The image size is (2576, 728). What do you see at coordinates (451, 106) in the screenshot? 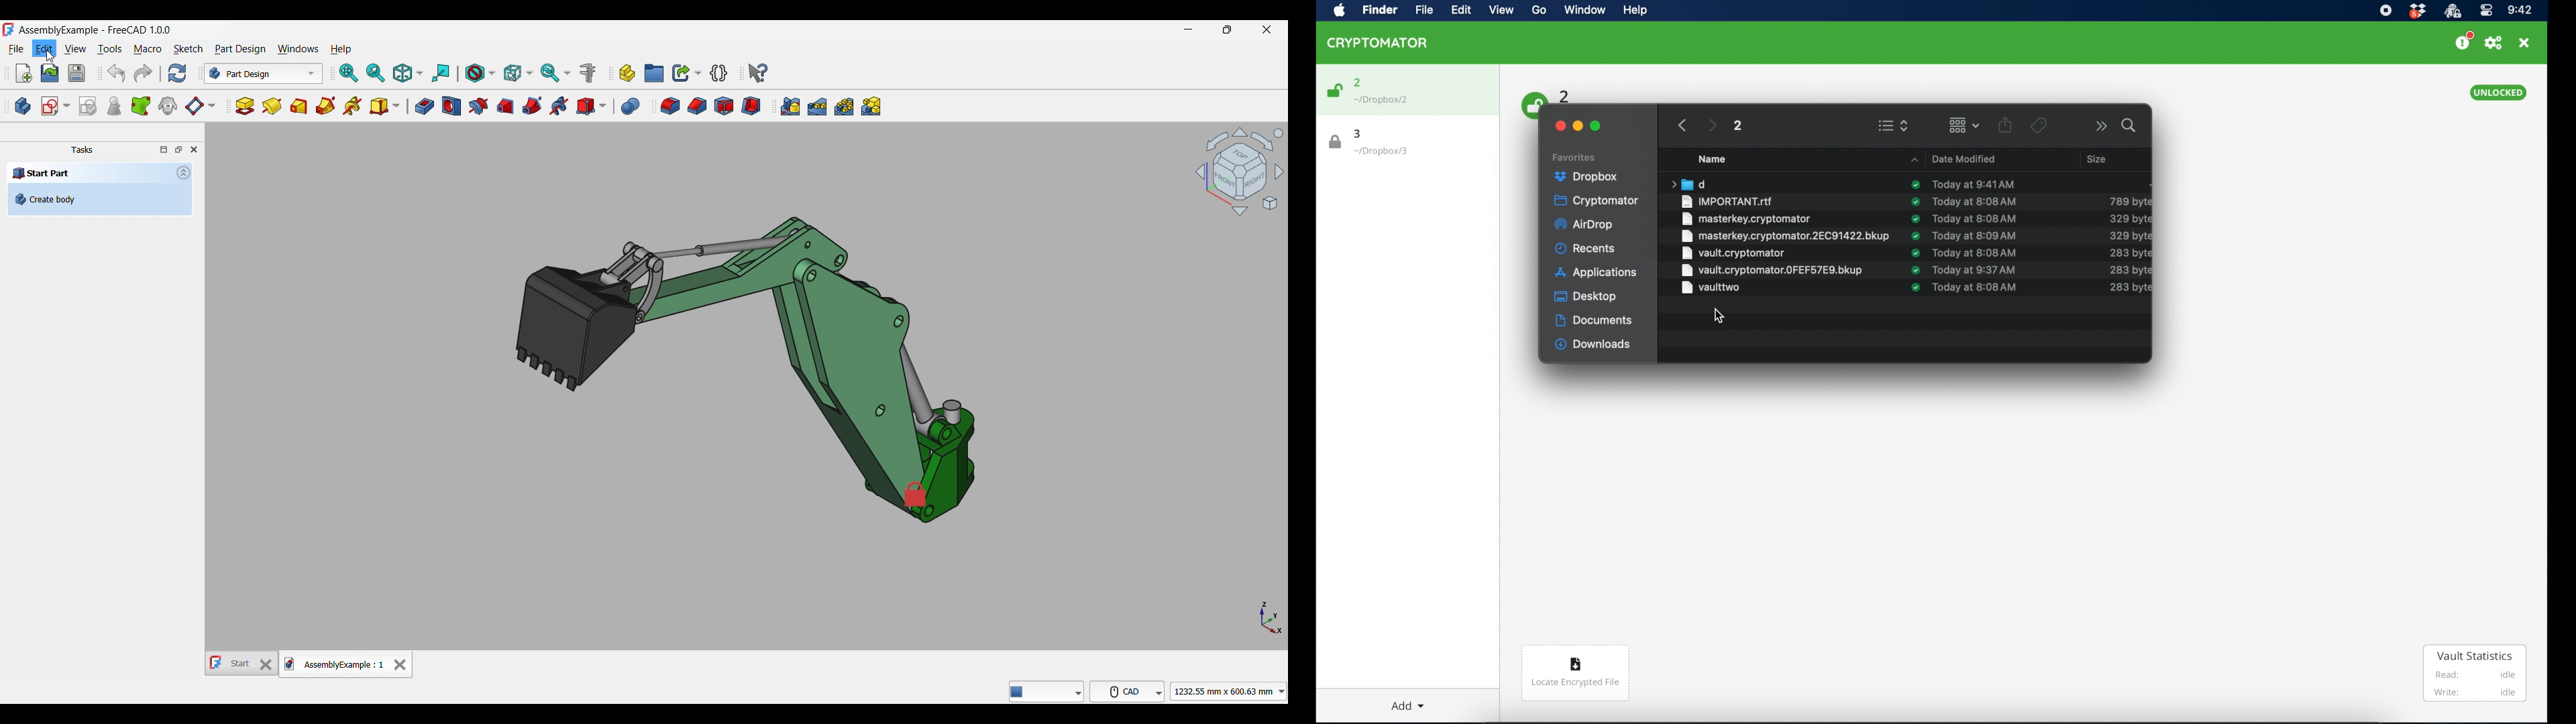
I see `Hole` at bounding box center [451, 106].